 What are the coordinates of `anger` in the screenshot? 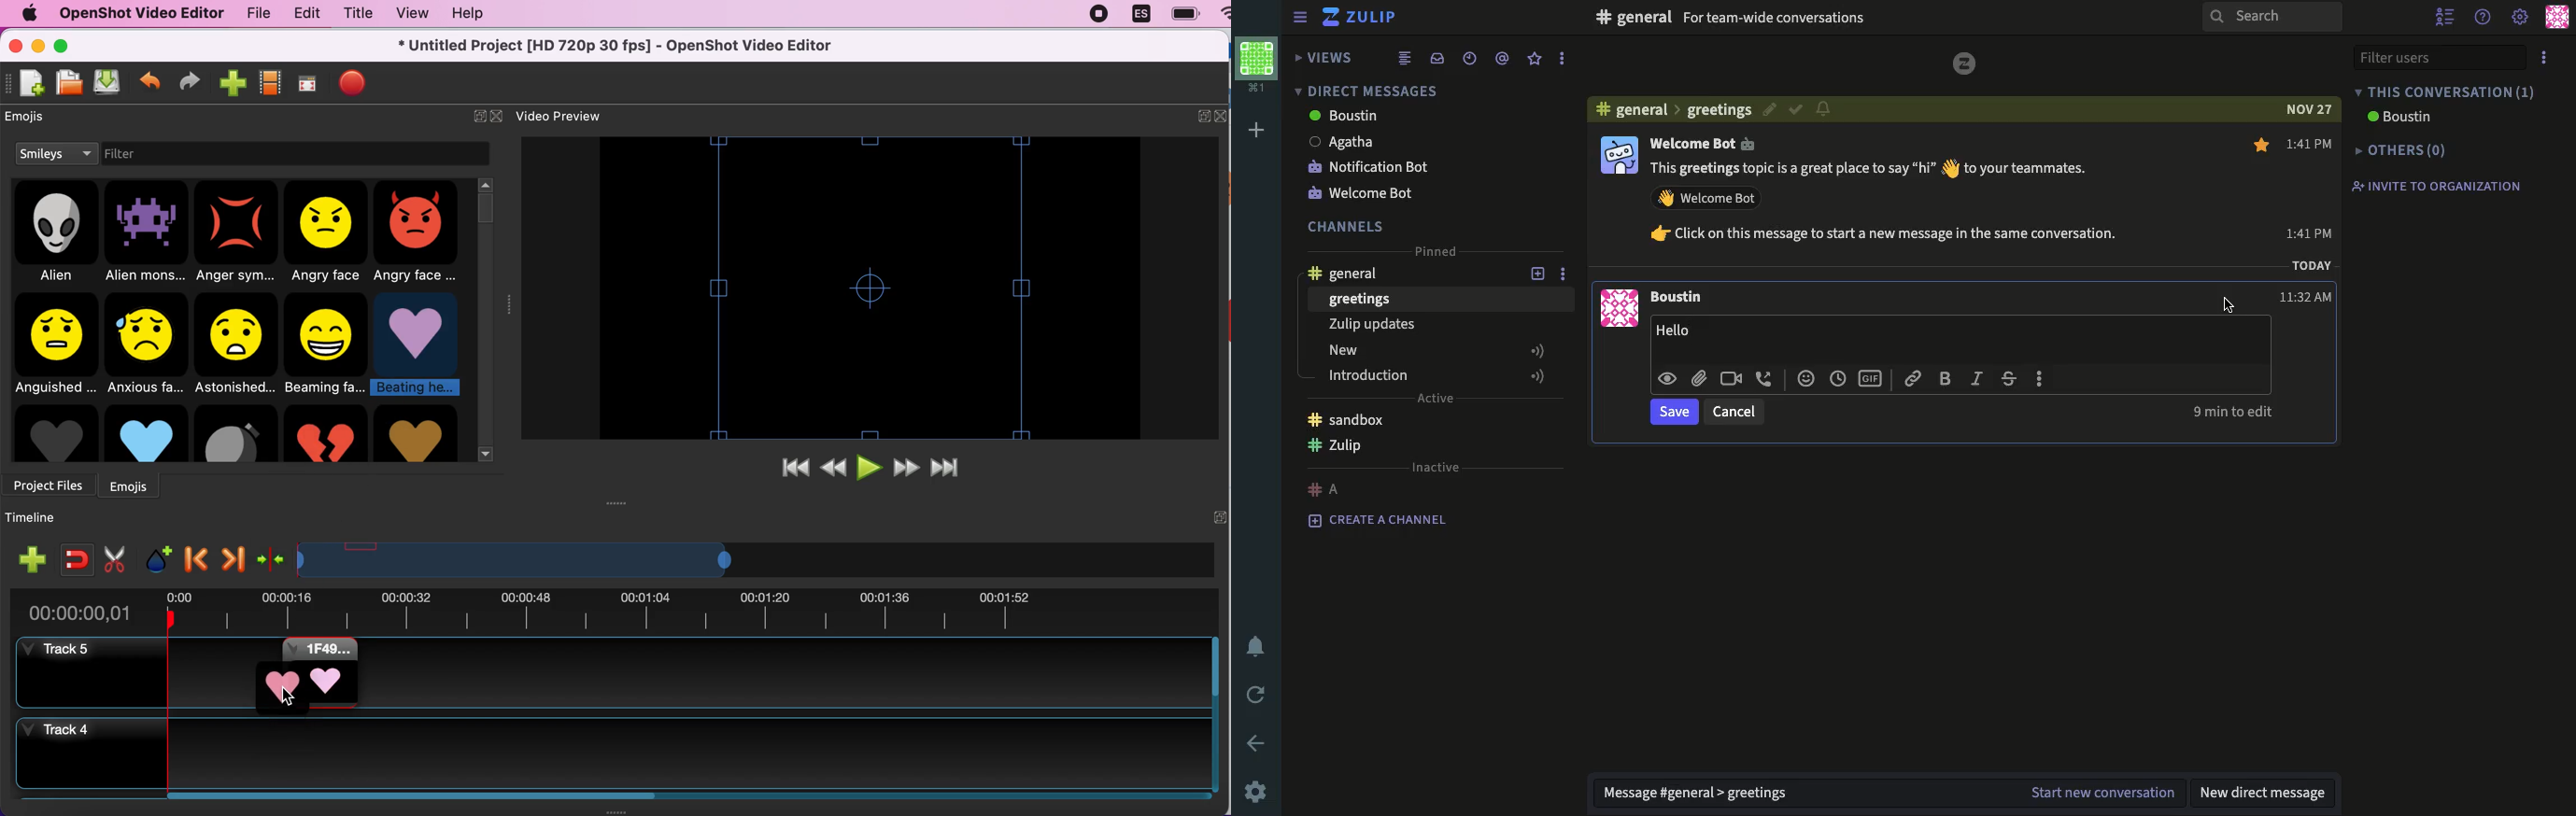 It's located at (238, 233).